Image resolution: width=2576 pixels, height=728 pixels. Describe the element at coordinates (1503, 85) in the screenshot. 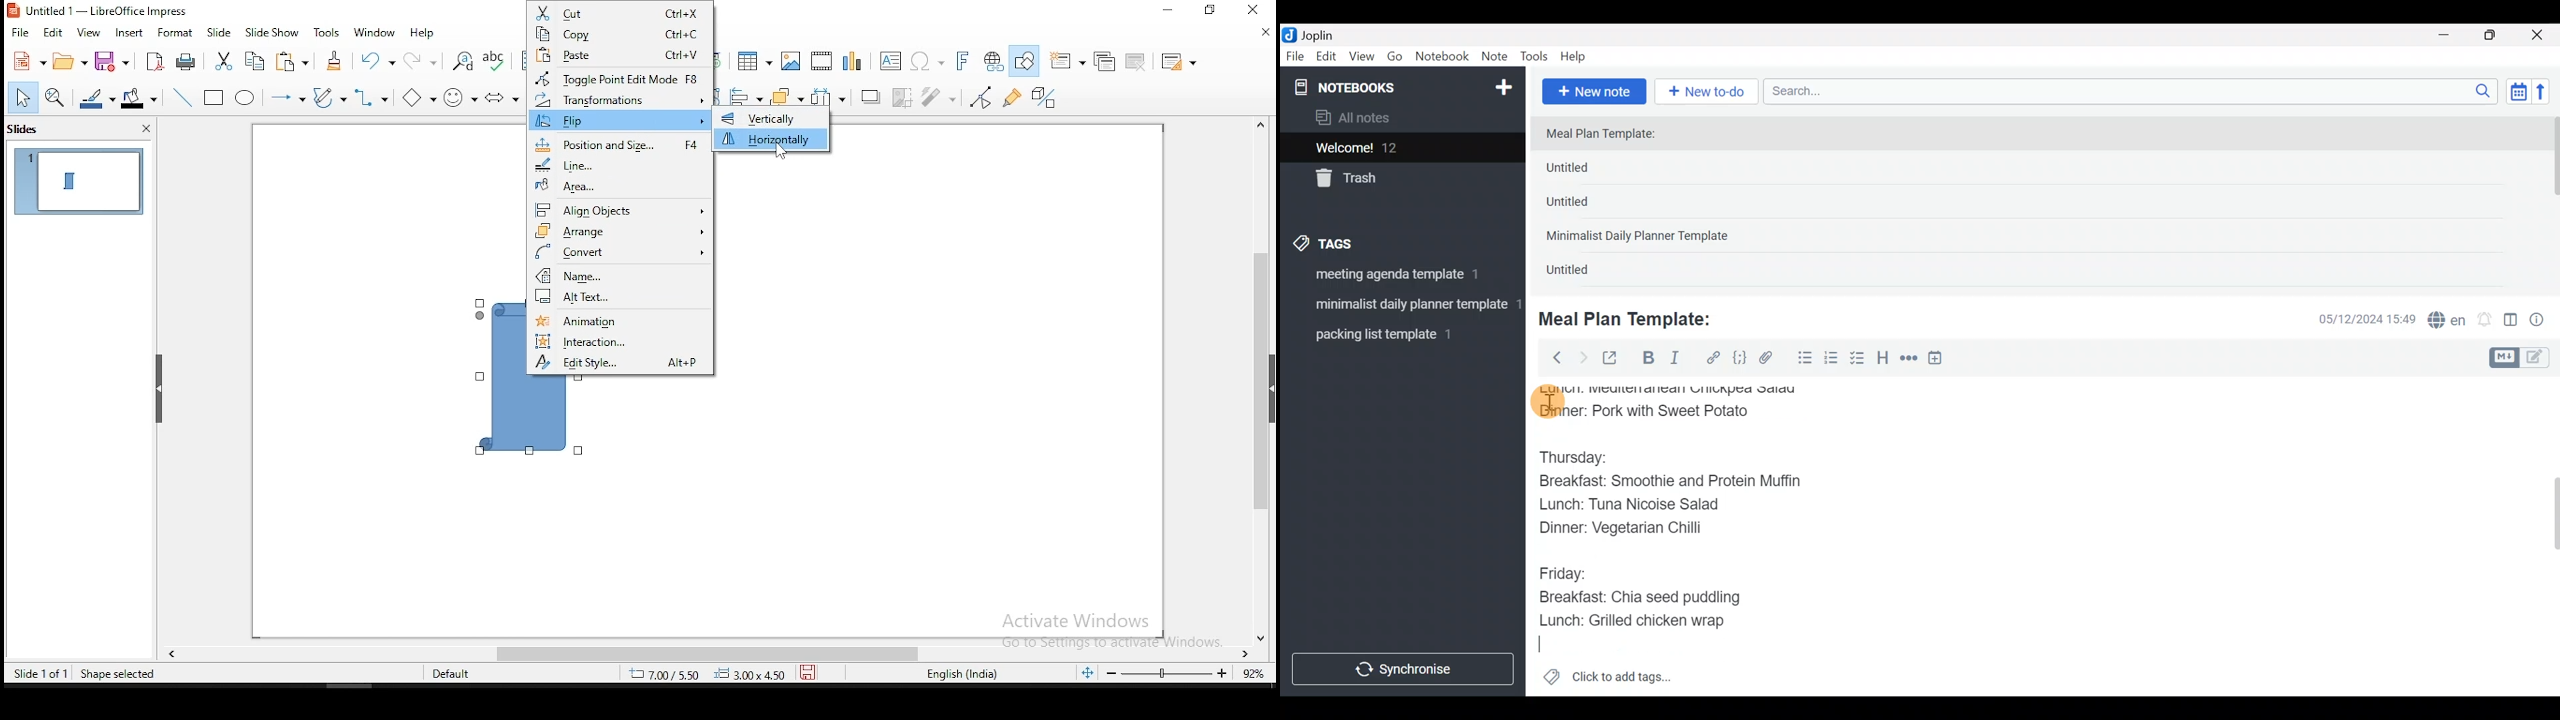

I see `New` at that location.